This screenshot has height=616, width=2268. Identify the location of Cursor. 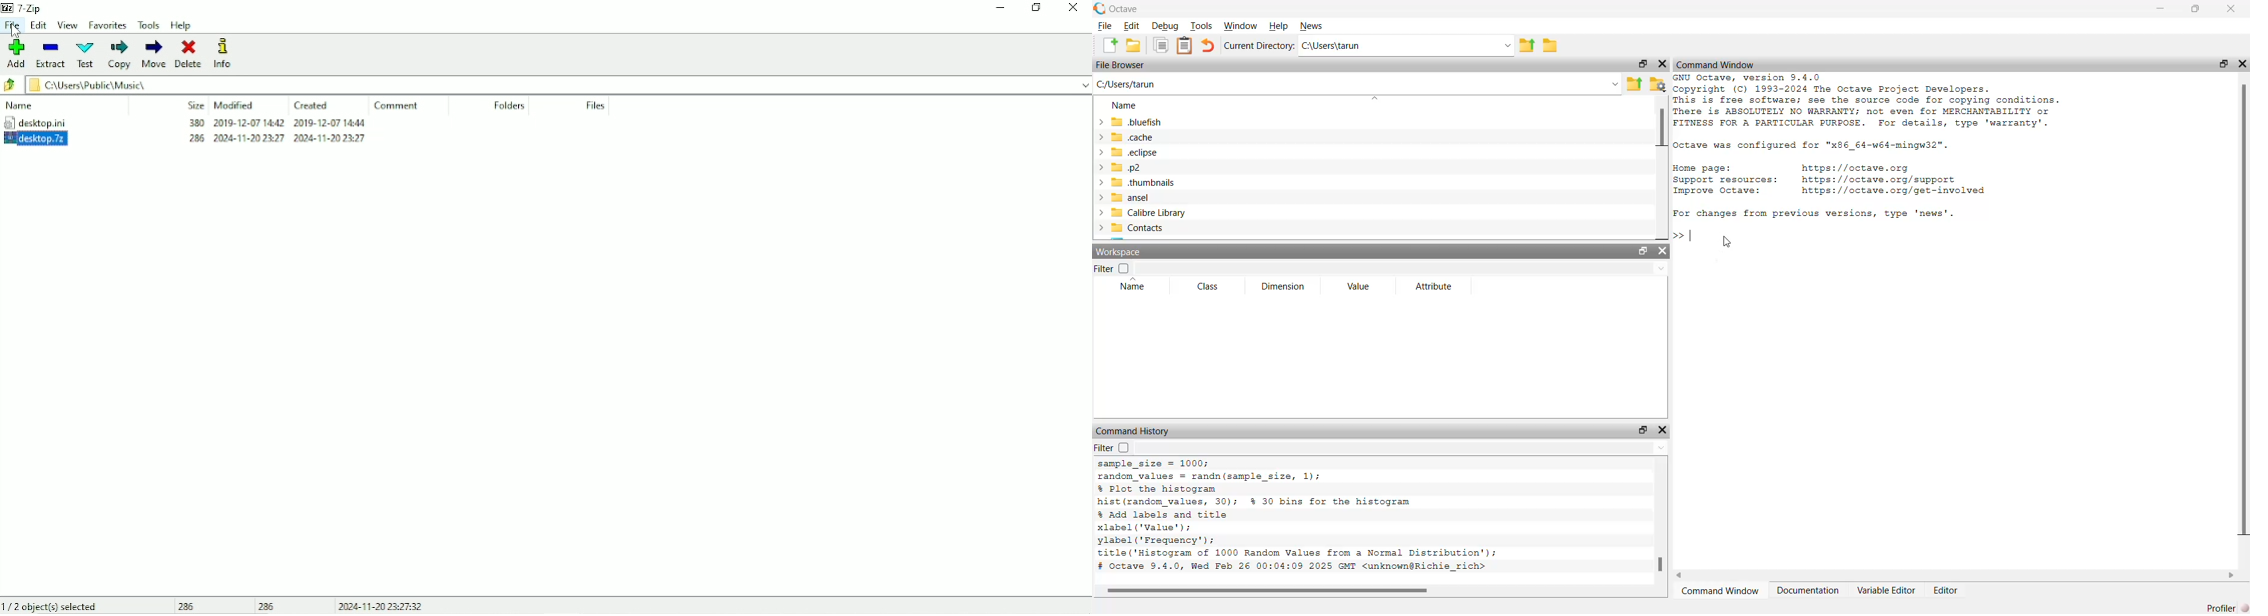
(16, 30).